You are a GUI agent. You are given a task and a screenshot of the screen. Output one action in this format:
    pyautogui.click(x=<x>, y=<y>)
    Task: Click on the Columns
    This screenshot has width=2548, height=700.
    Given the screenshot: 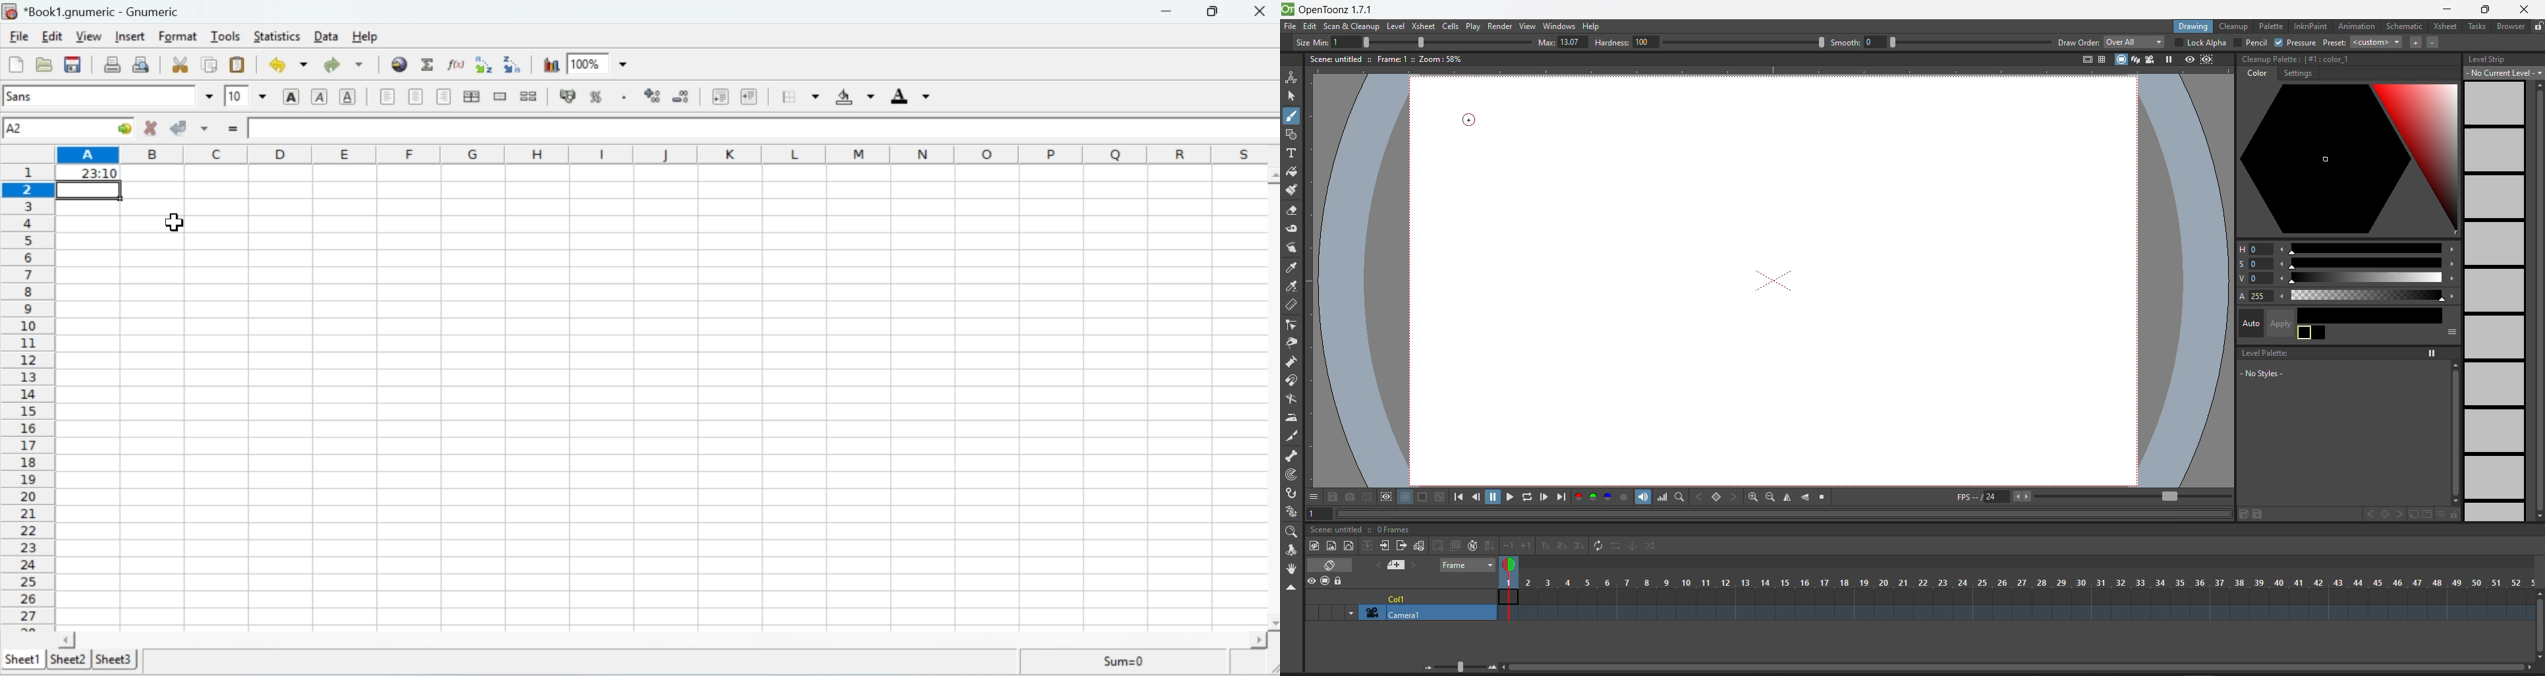 What is the action you would take?
    pyautogui.click(x=668, y=154)
    